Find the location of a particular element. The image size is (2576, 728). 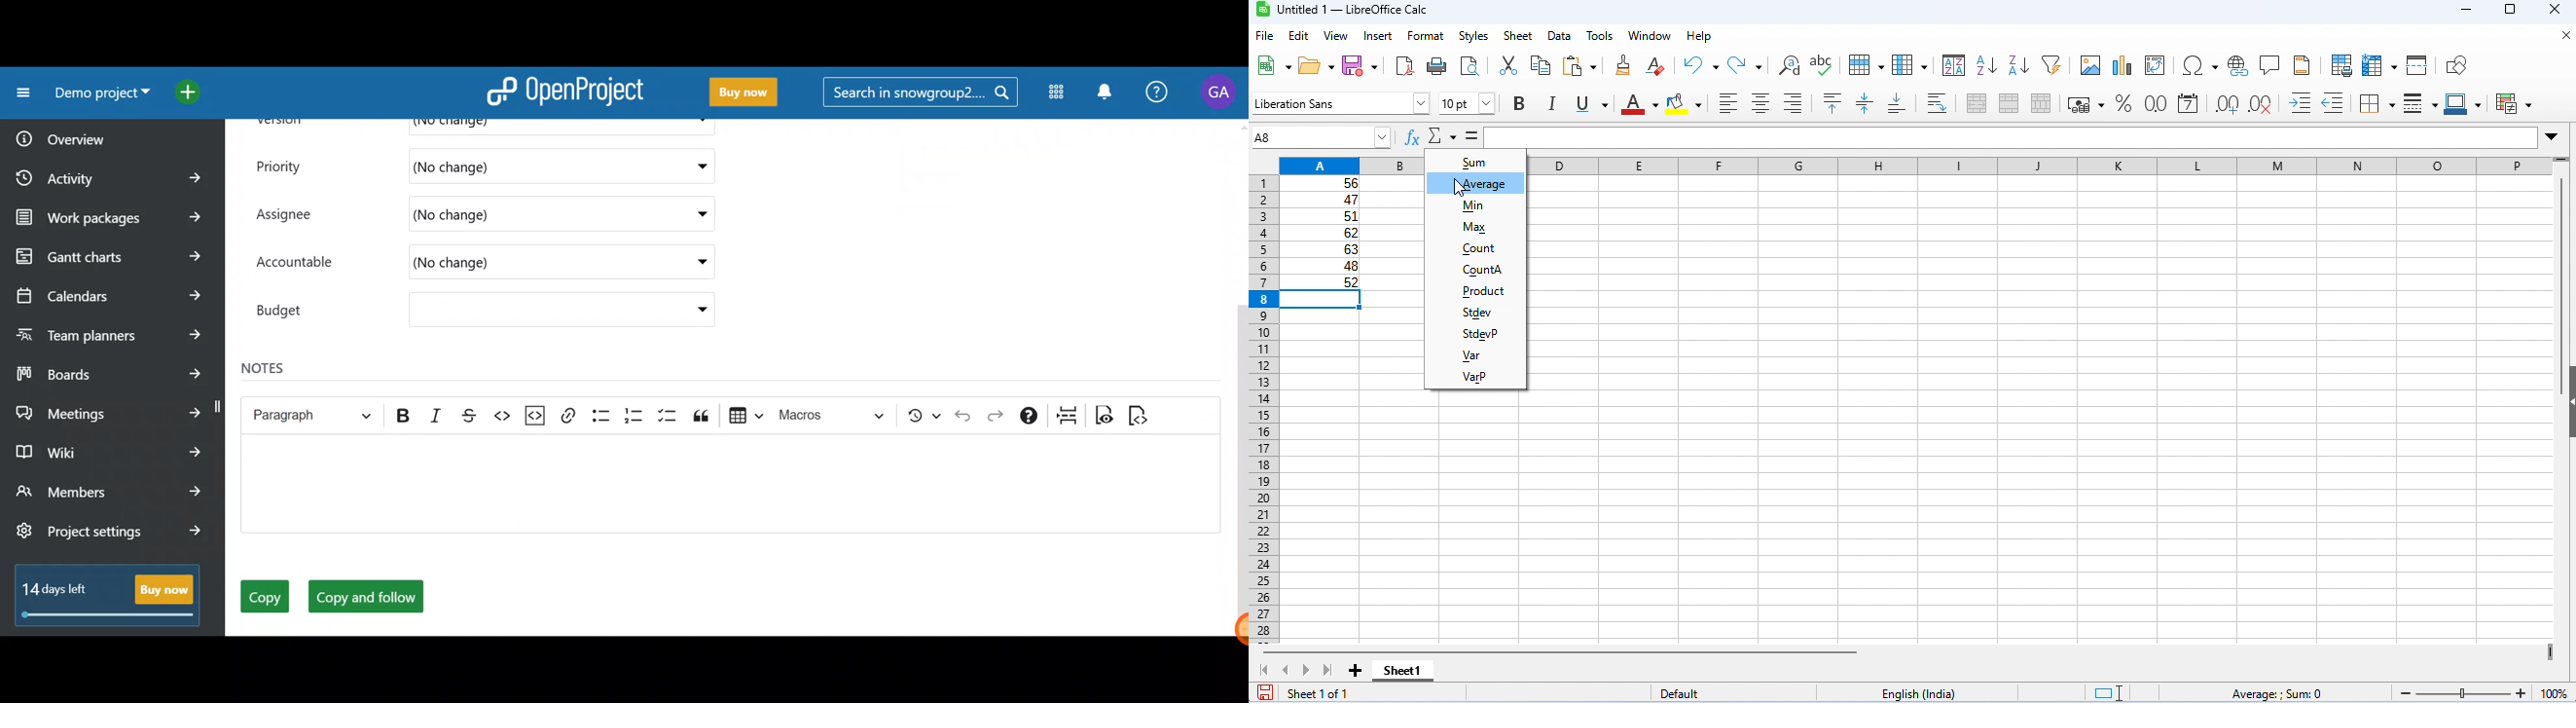

file is located at coordinates (1264, 36).